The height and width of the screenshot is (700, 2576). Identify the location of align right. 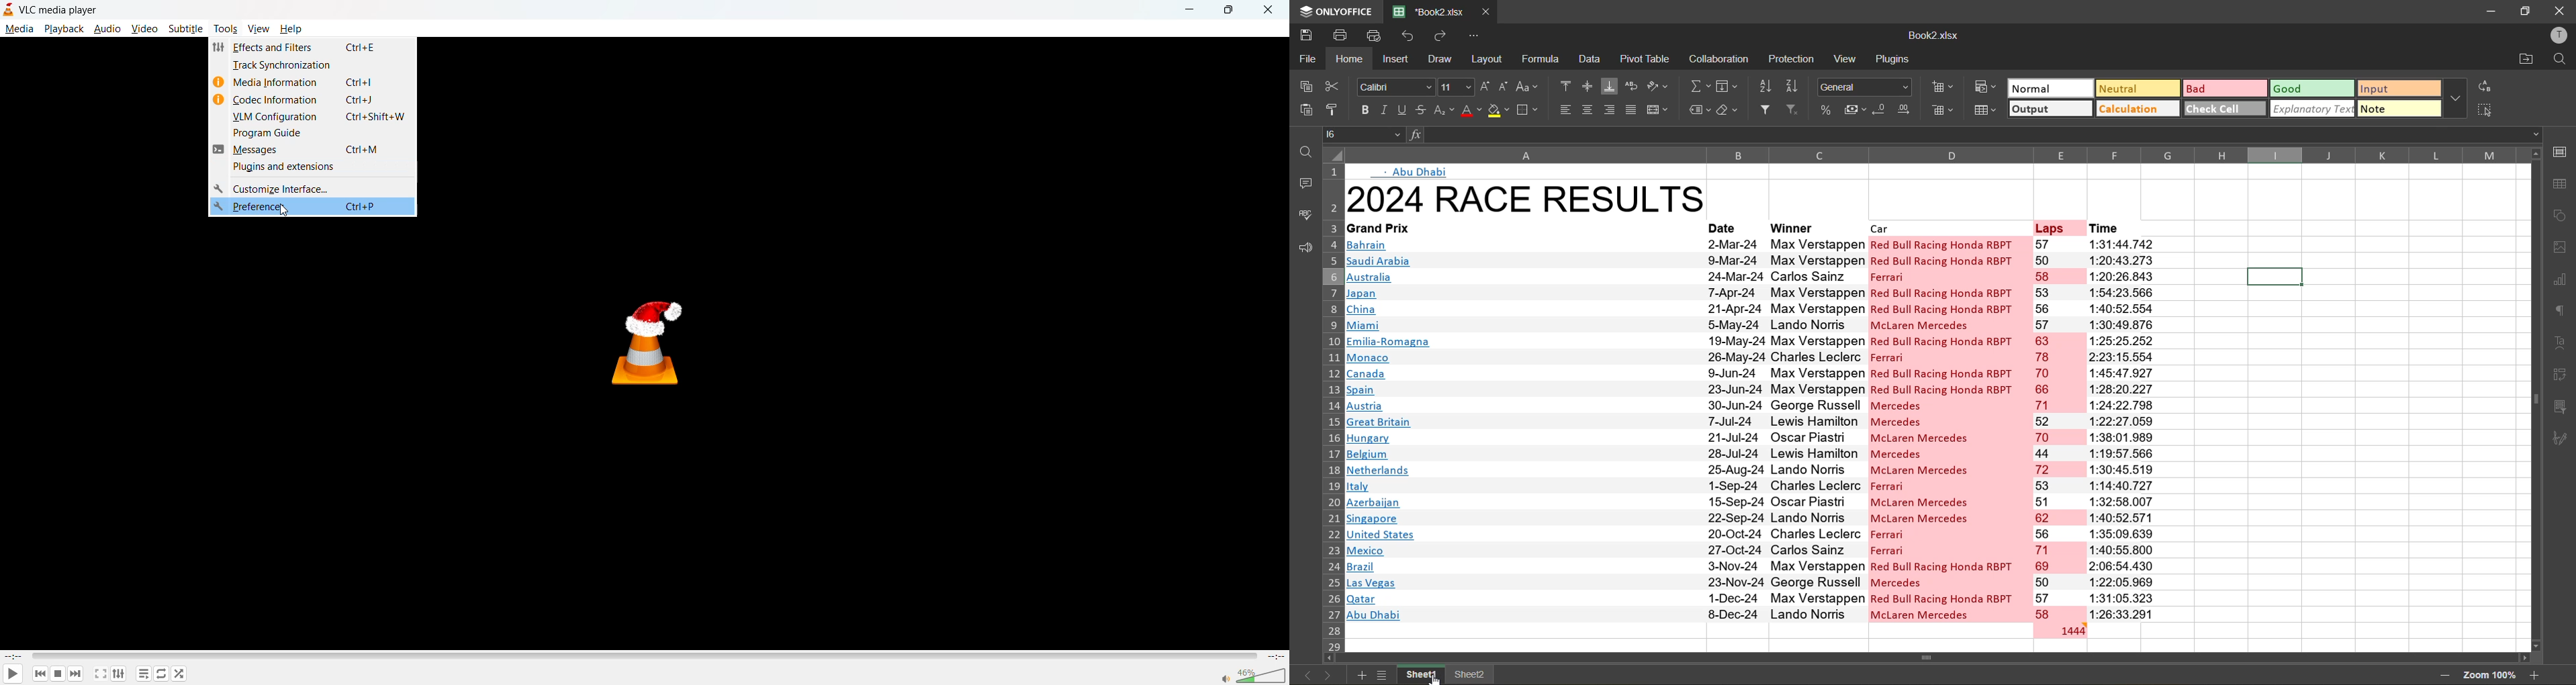
(1608, 111).